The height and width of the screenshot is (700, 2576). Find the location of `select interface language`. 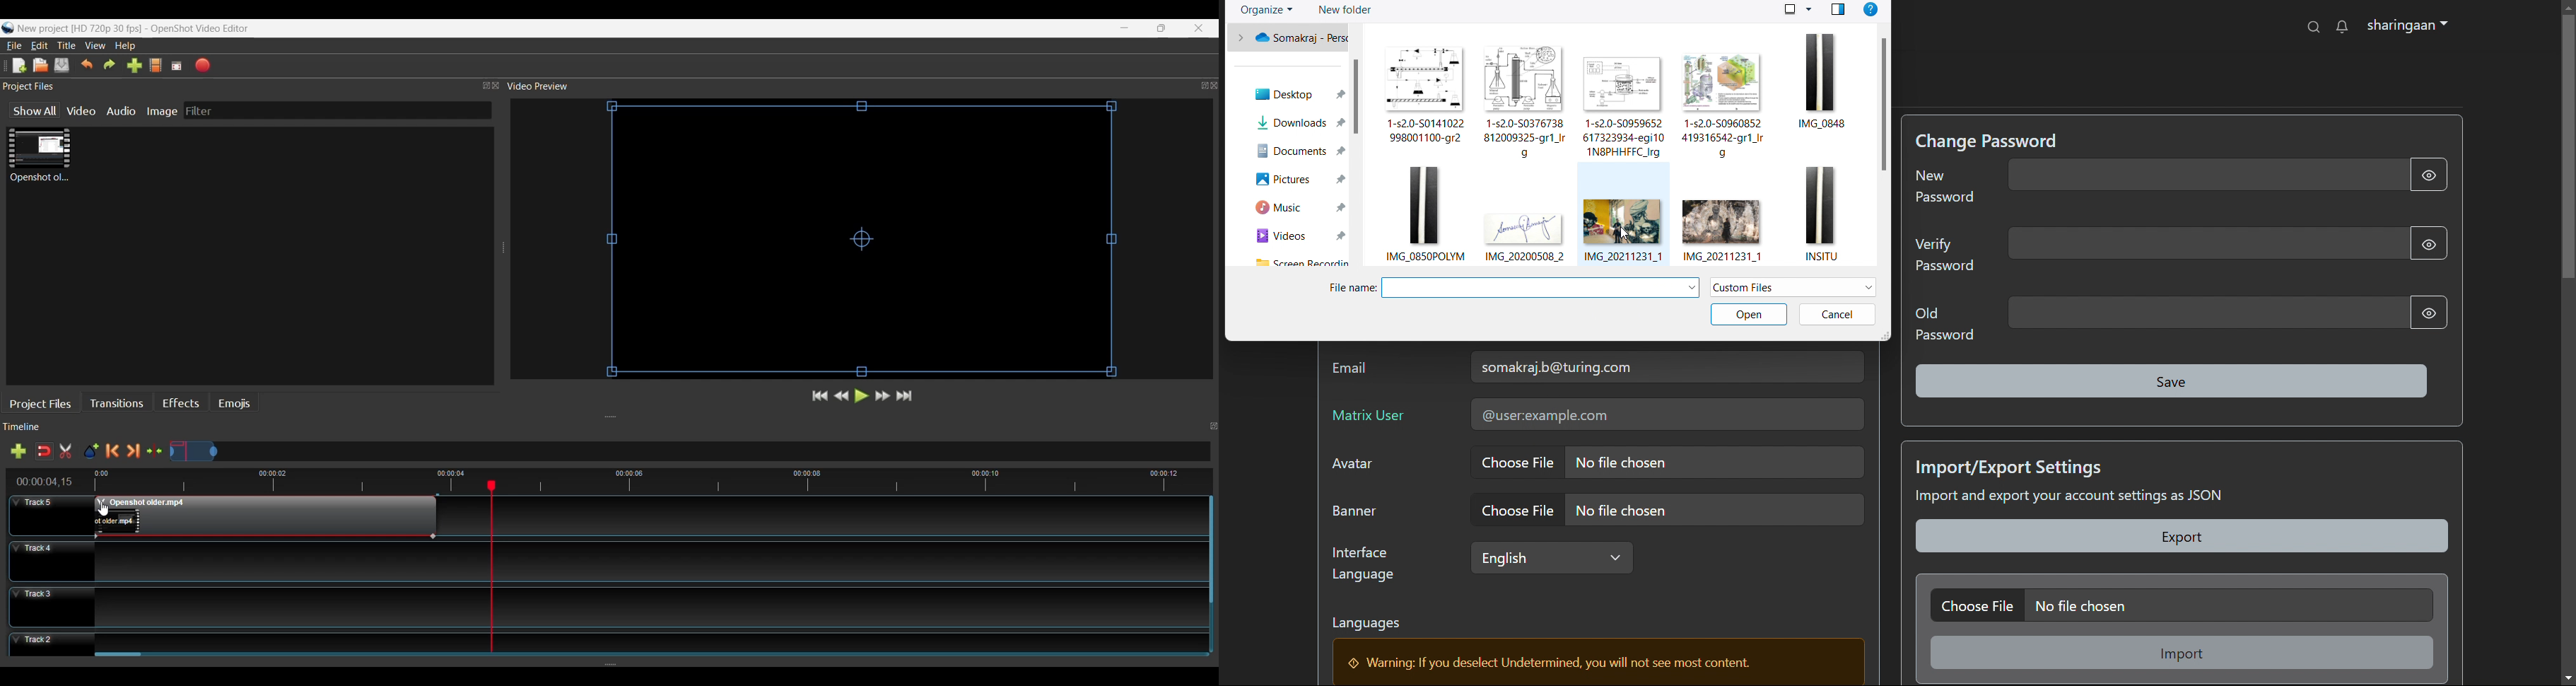

select interface language is located at coordinates (1550, 557).